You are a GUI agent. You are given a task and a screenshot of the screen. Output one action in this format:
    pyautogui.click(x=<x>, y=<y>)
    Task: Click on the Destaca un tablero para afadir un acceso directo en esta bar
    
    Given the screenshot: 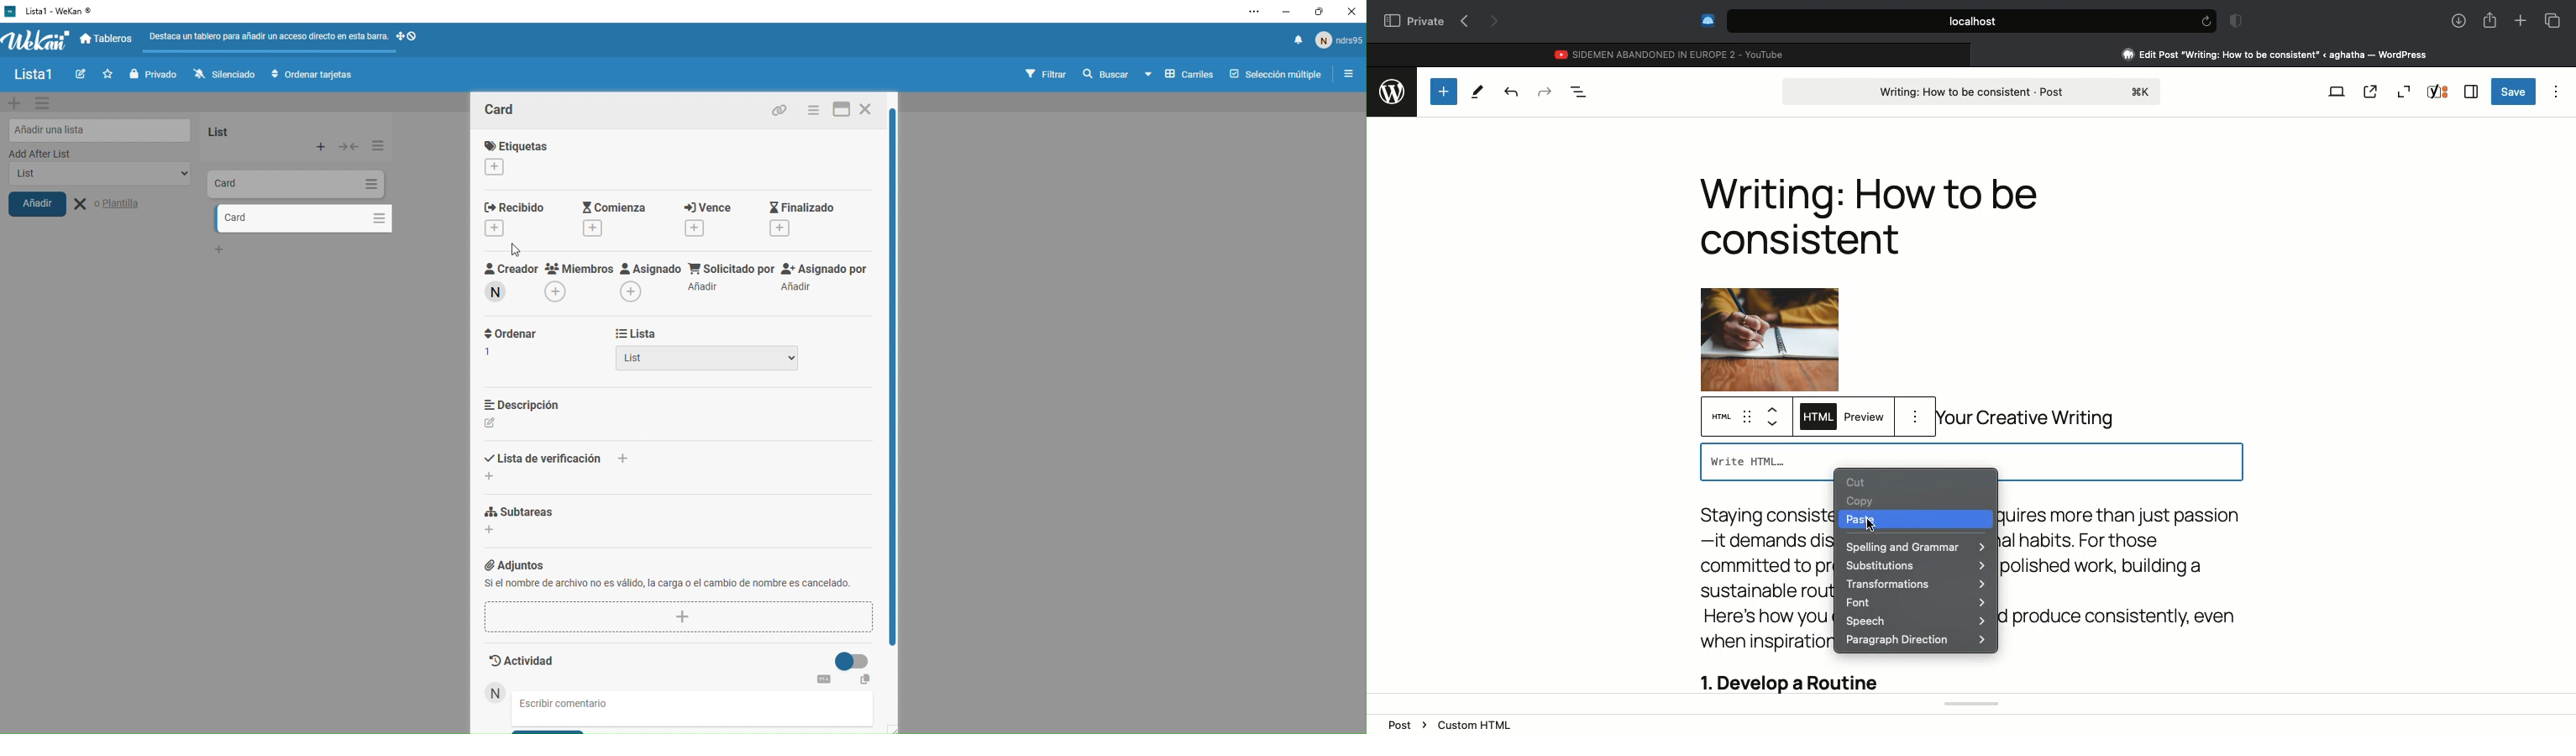 What is the action you would take?
    pyautogui.click(x=267, y=35)
    